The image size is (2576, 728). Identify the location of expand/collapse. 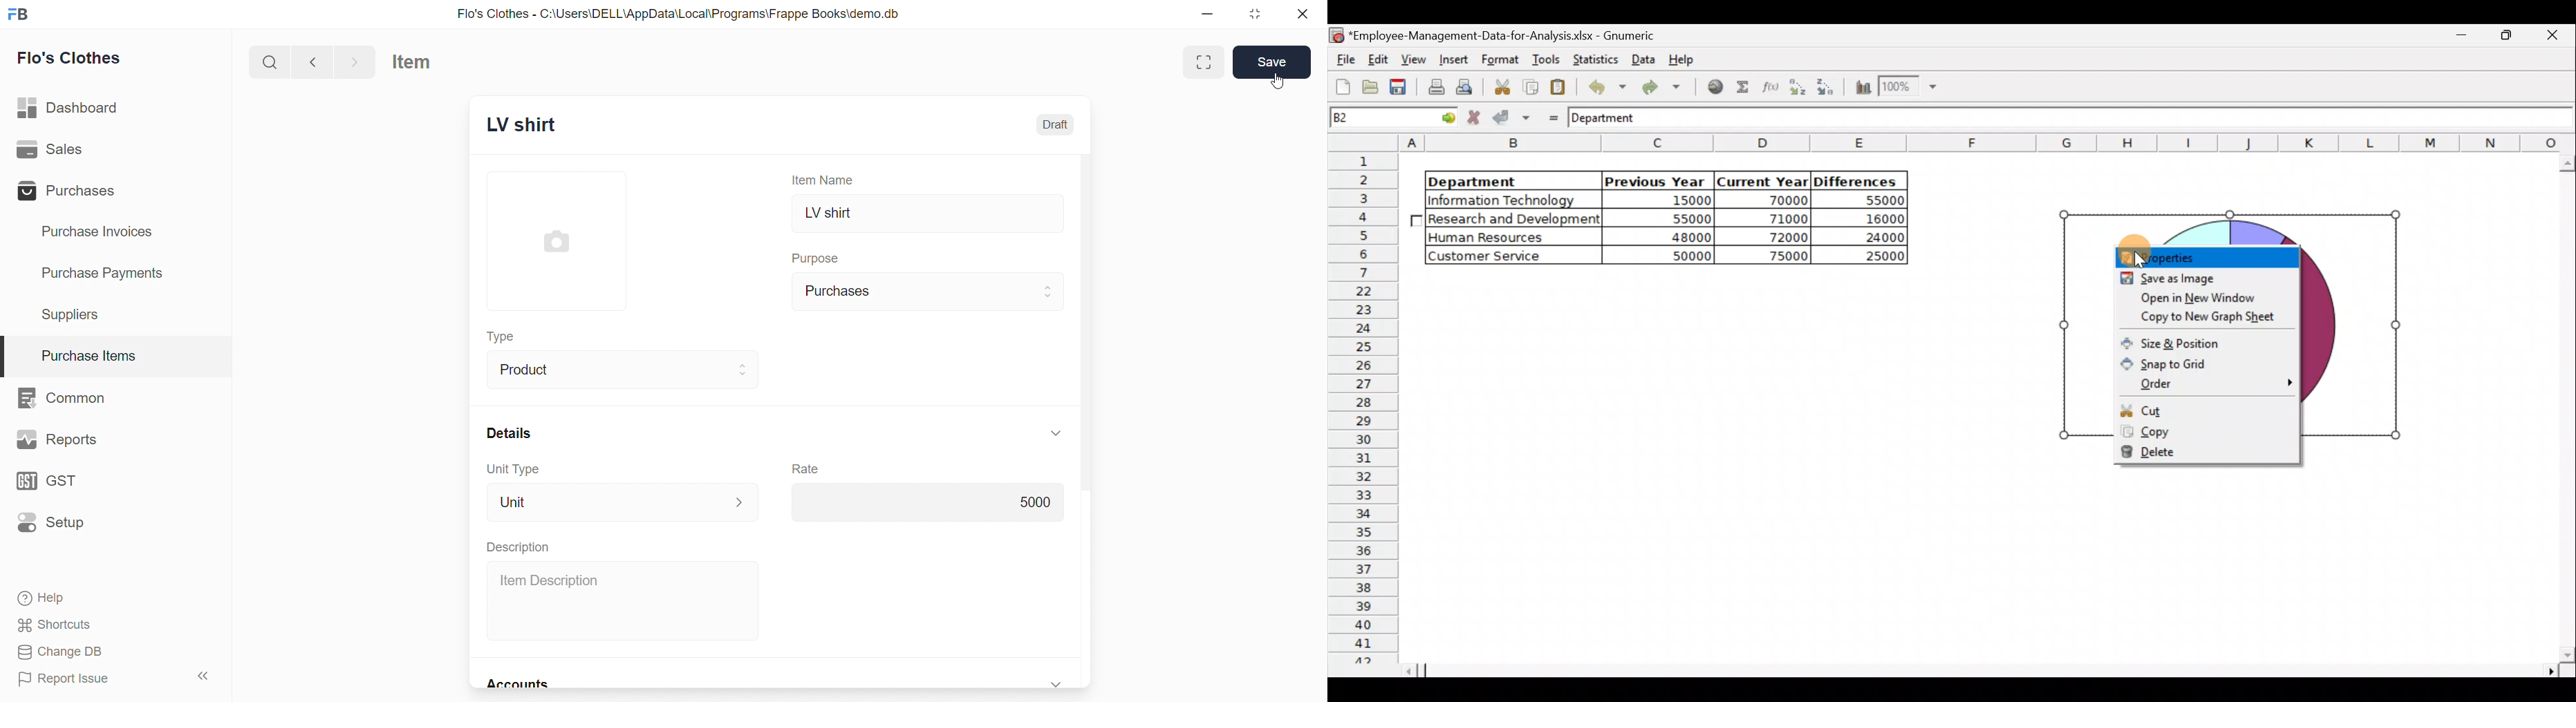
(1056, 433).